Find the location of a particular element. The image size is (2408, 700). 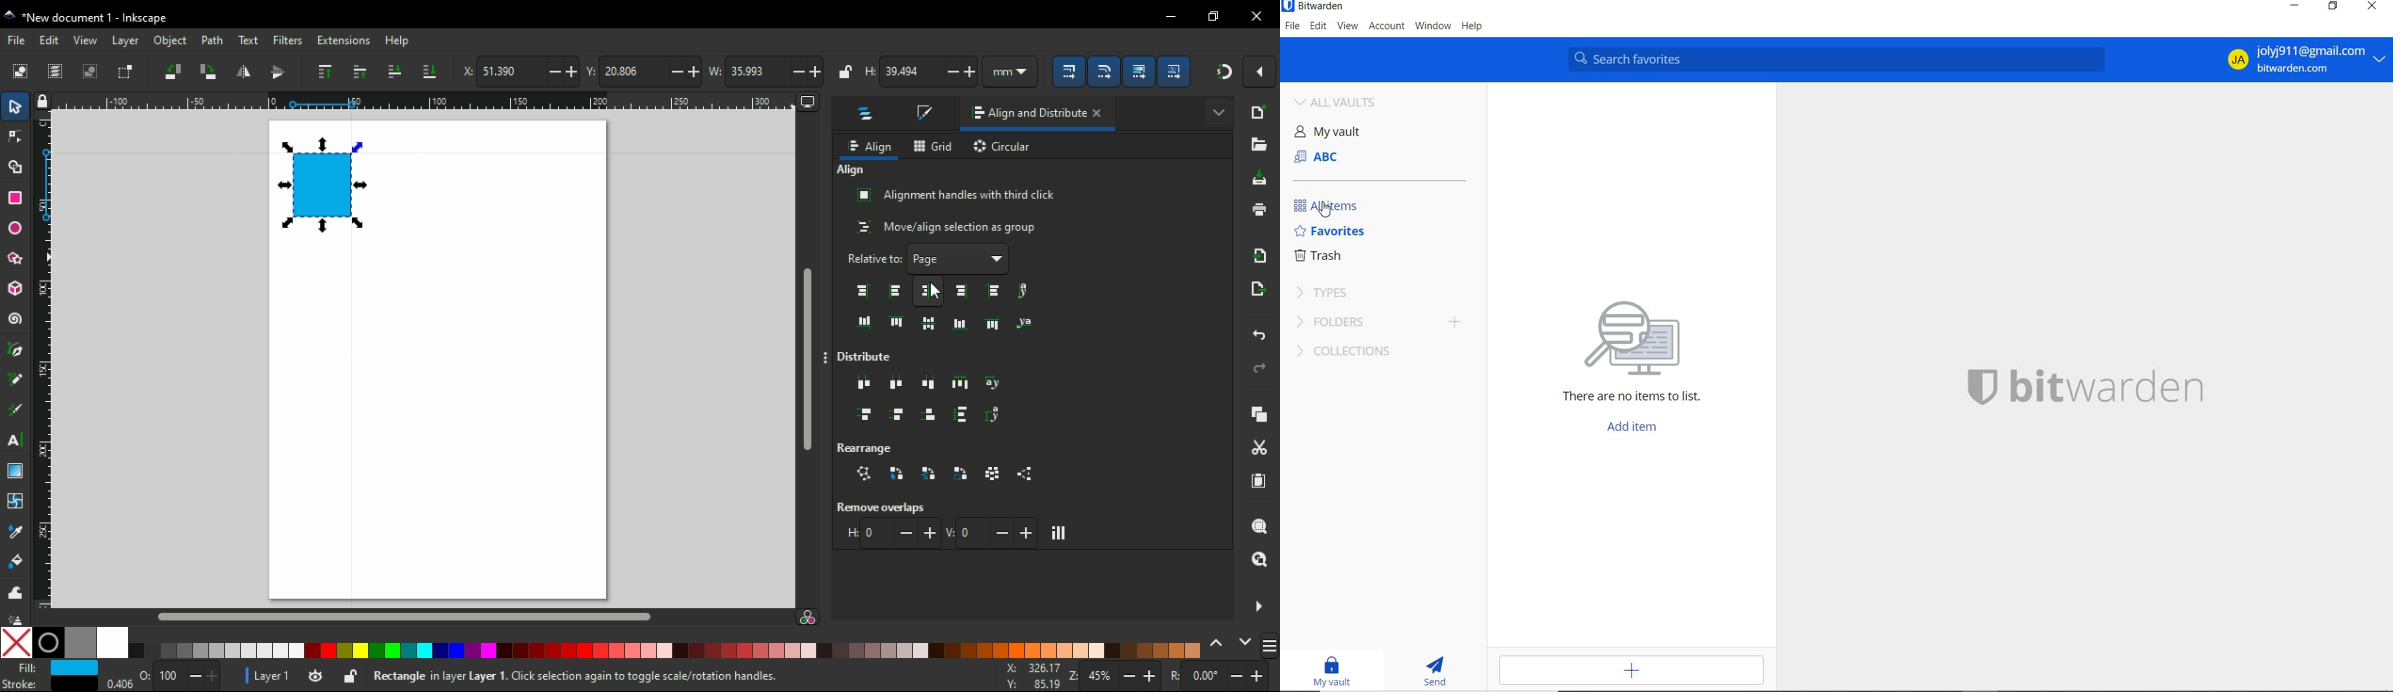

distribute horizontally with even horizontal gaps is located at coordinates (960, 382).